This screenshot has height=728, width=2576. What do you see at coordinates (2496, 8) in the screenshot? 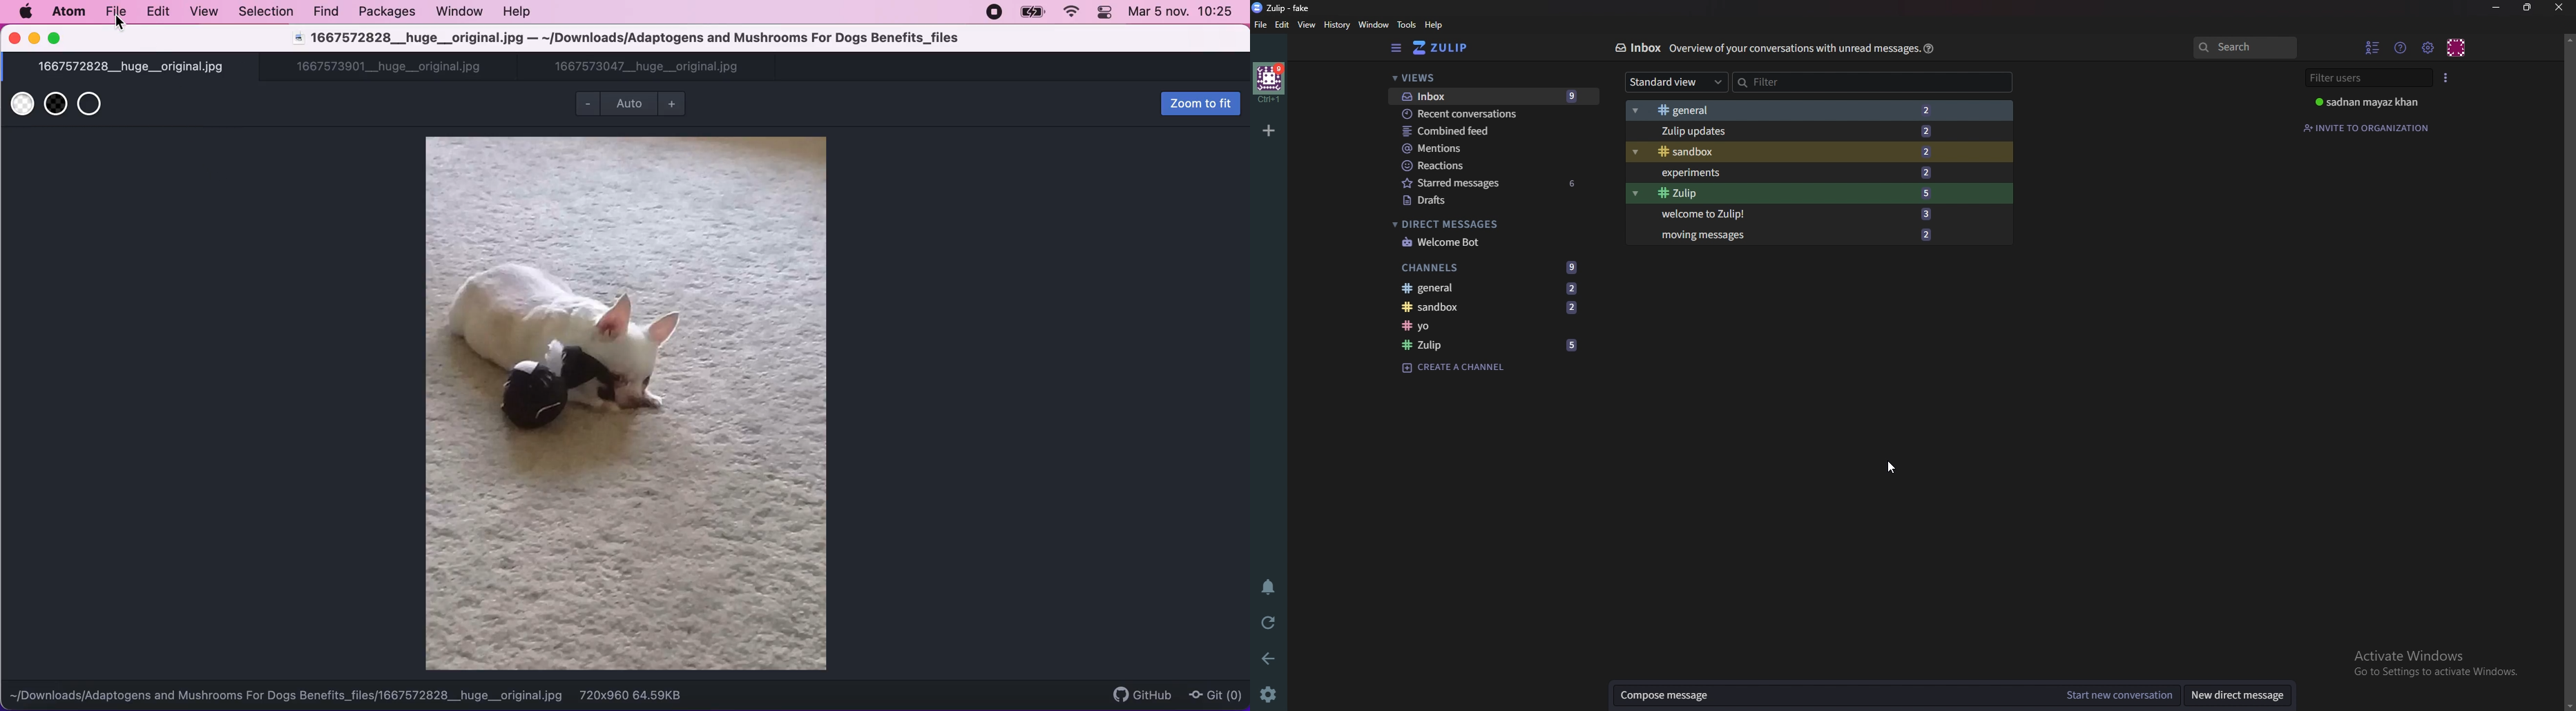
I see `Minimize` at bounding box center [2496, 8].